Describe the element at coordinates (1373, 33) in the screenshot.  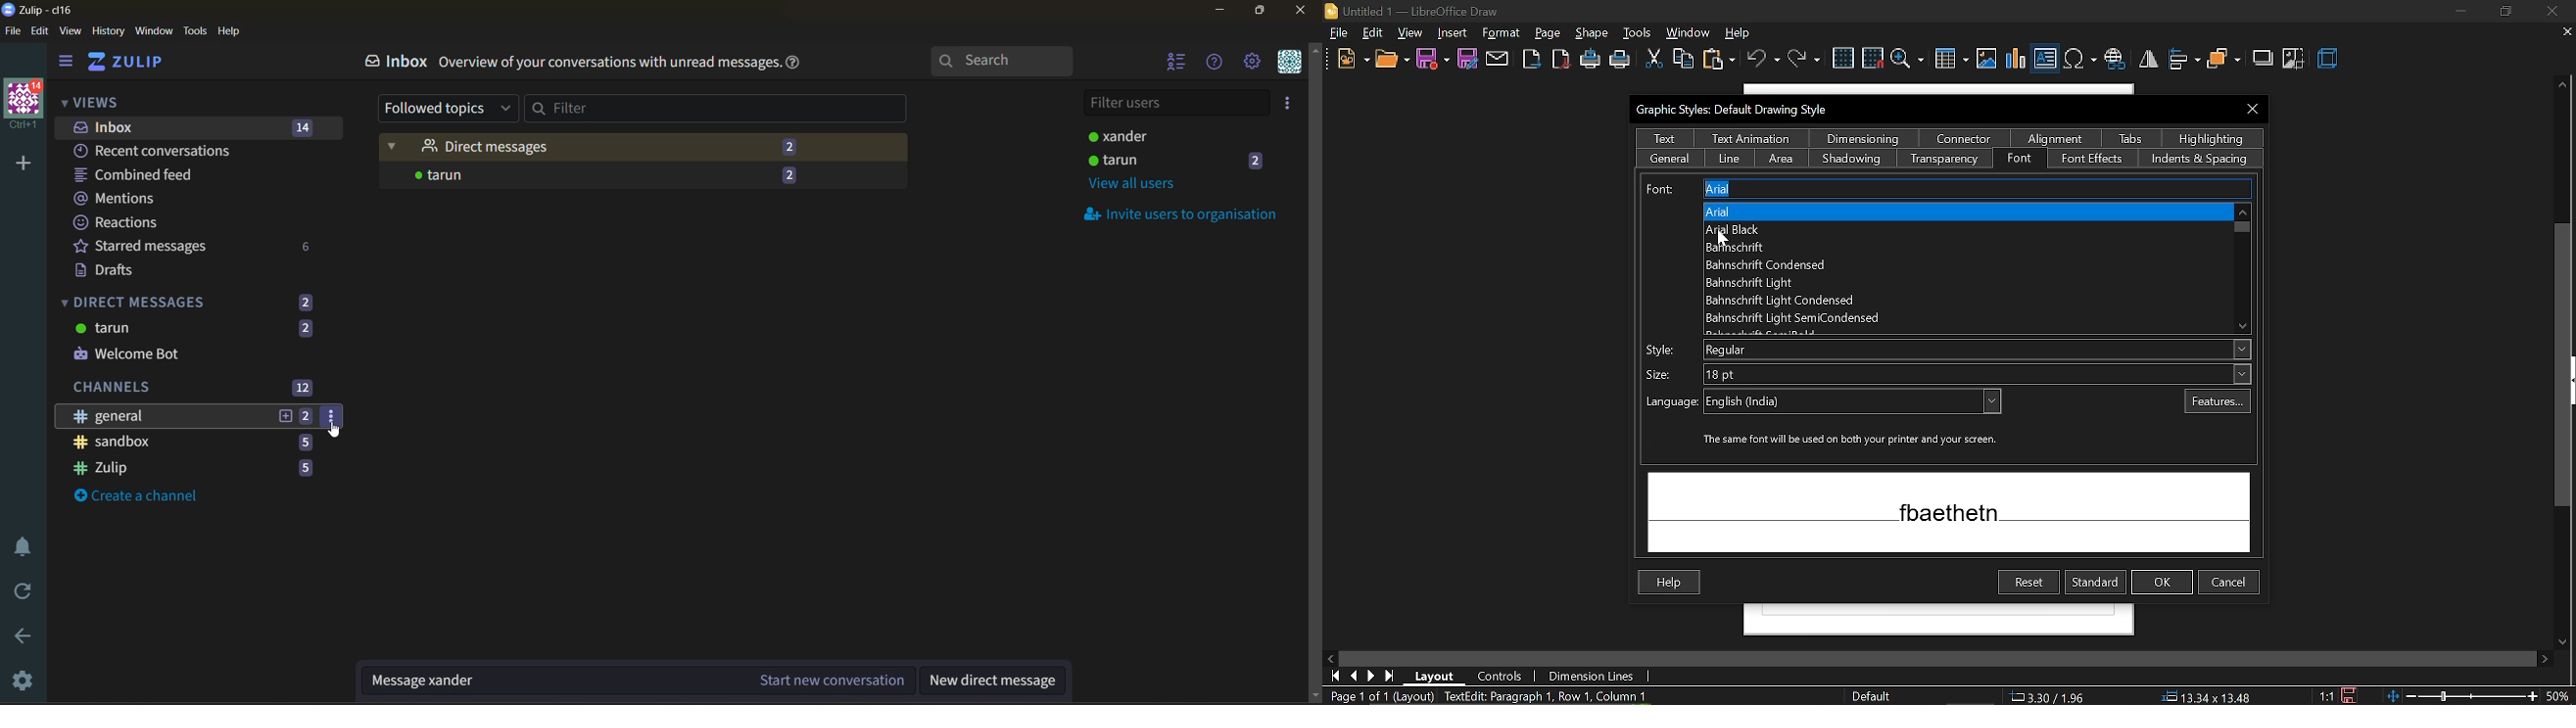
I see `edit` at that location.